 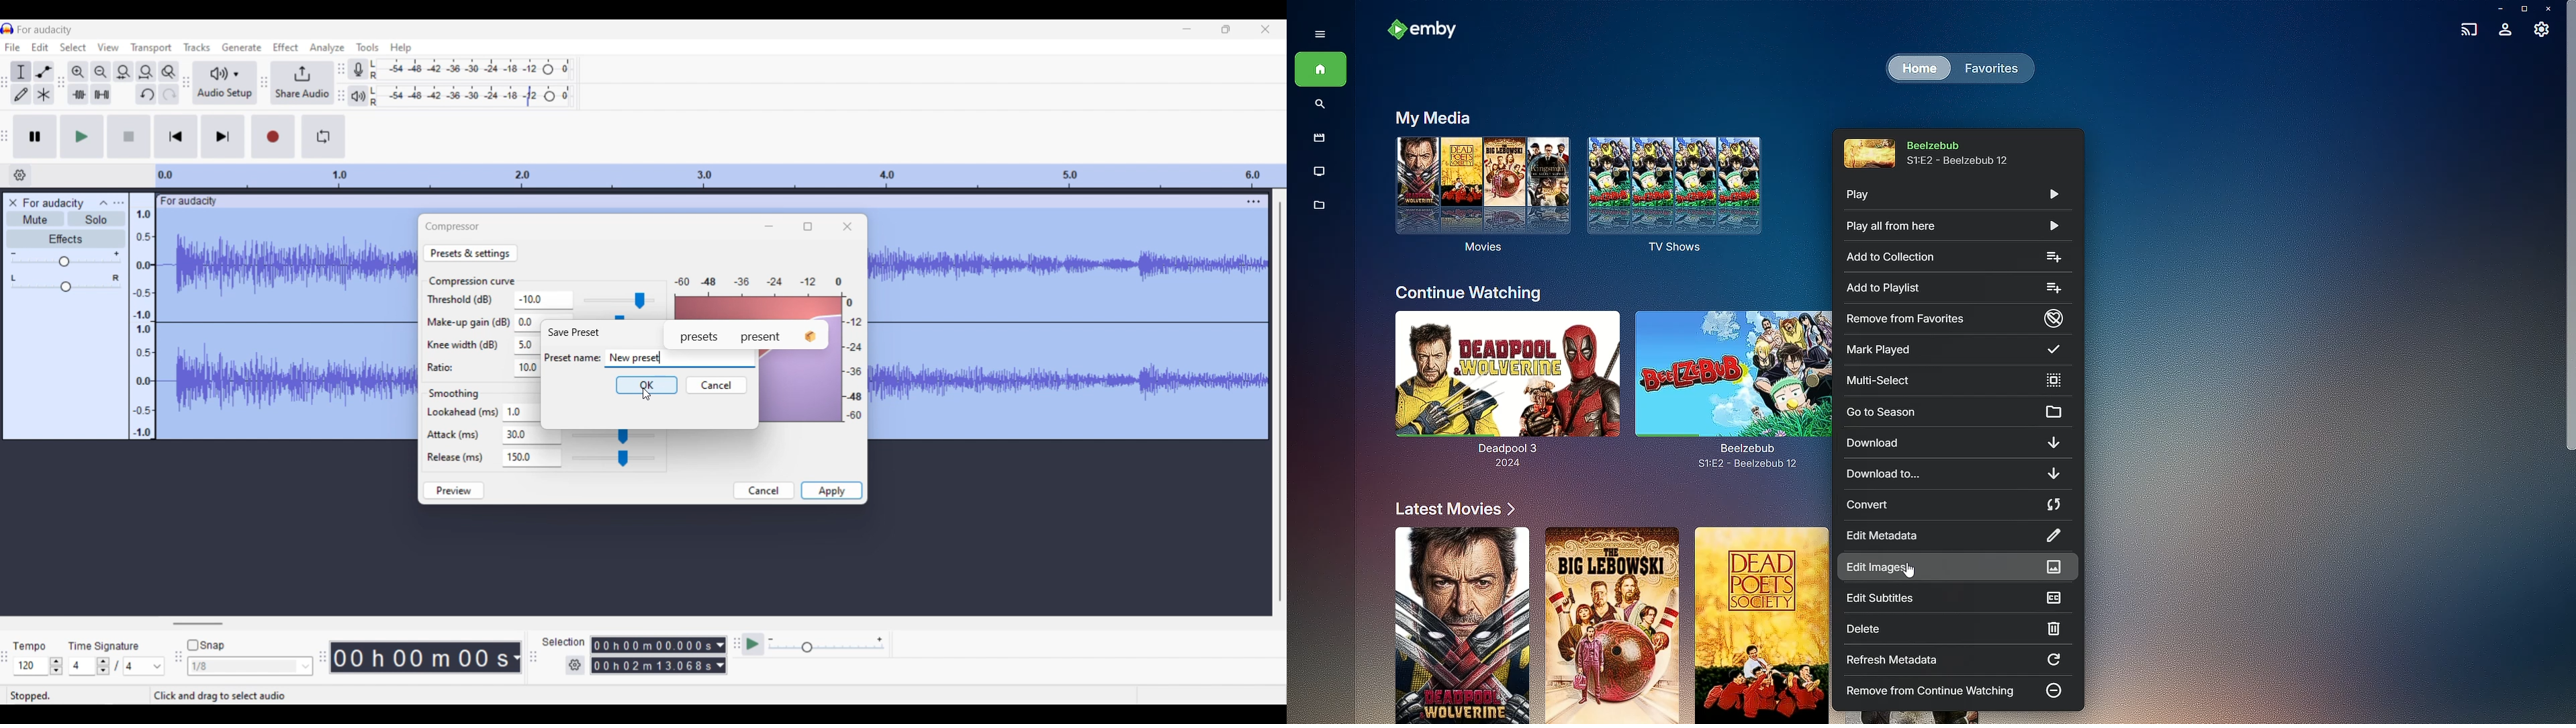 I want to click on , so click(x=2567, y=252).